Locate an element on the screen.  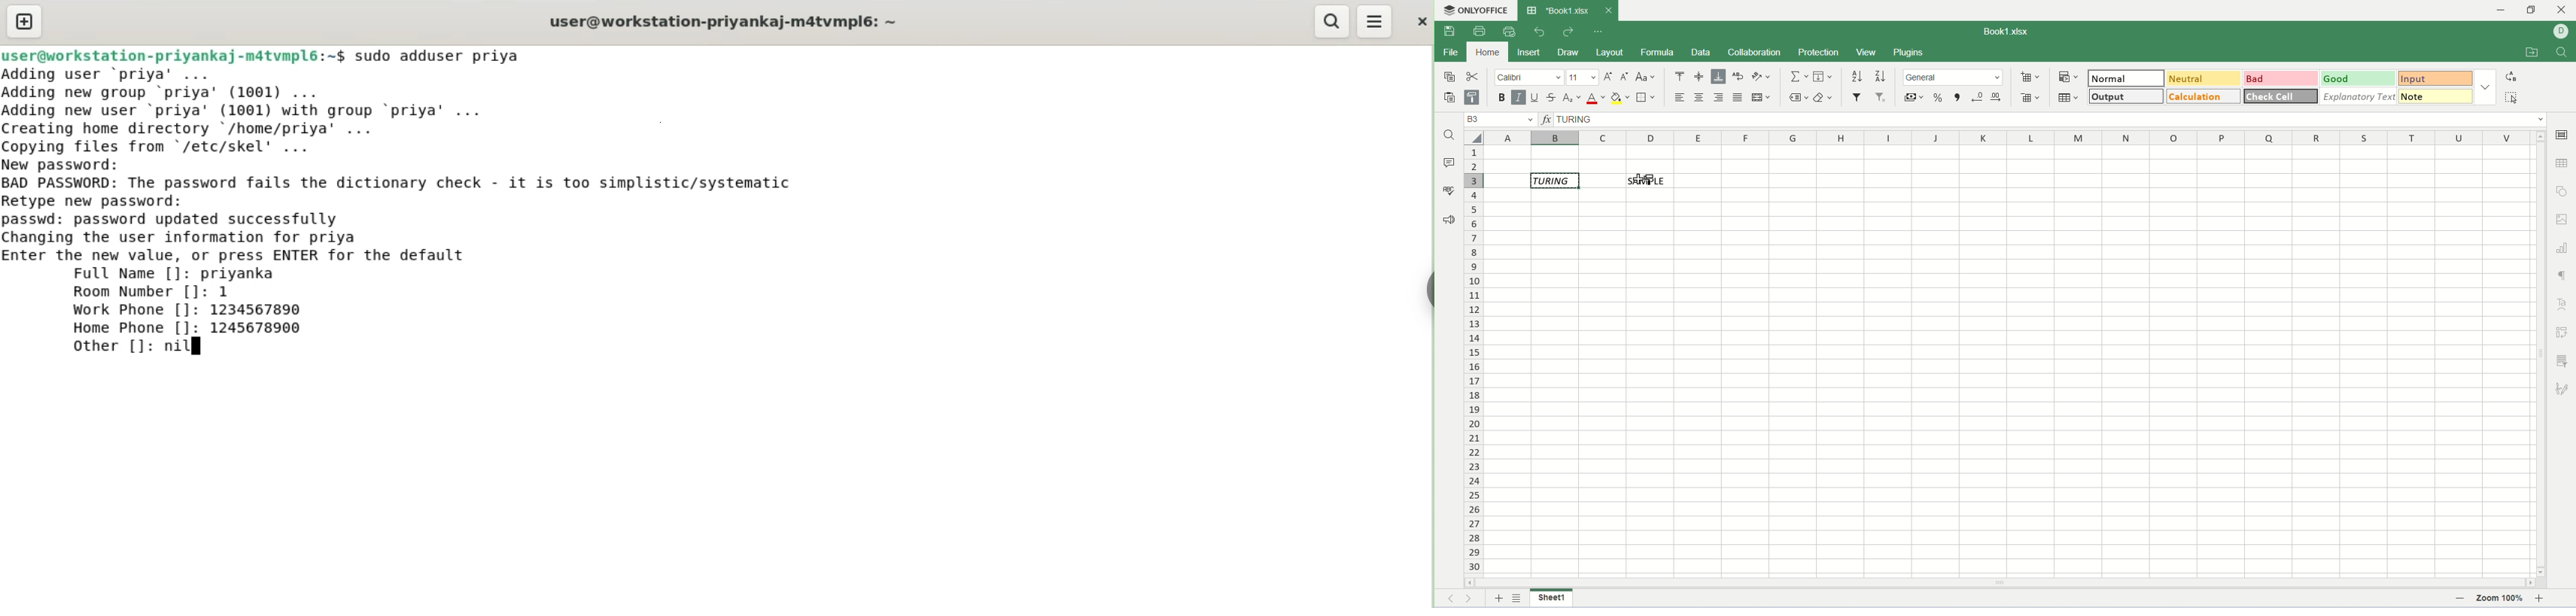
close is located at coordinates (2563, 12).